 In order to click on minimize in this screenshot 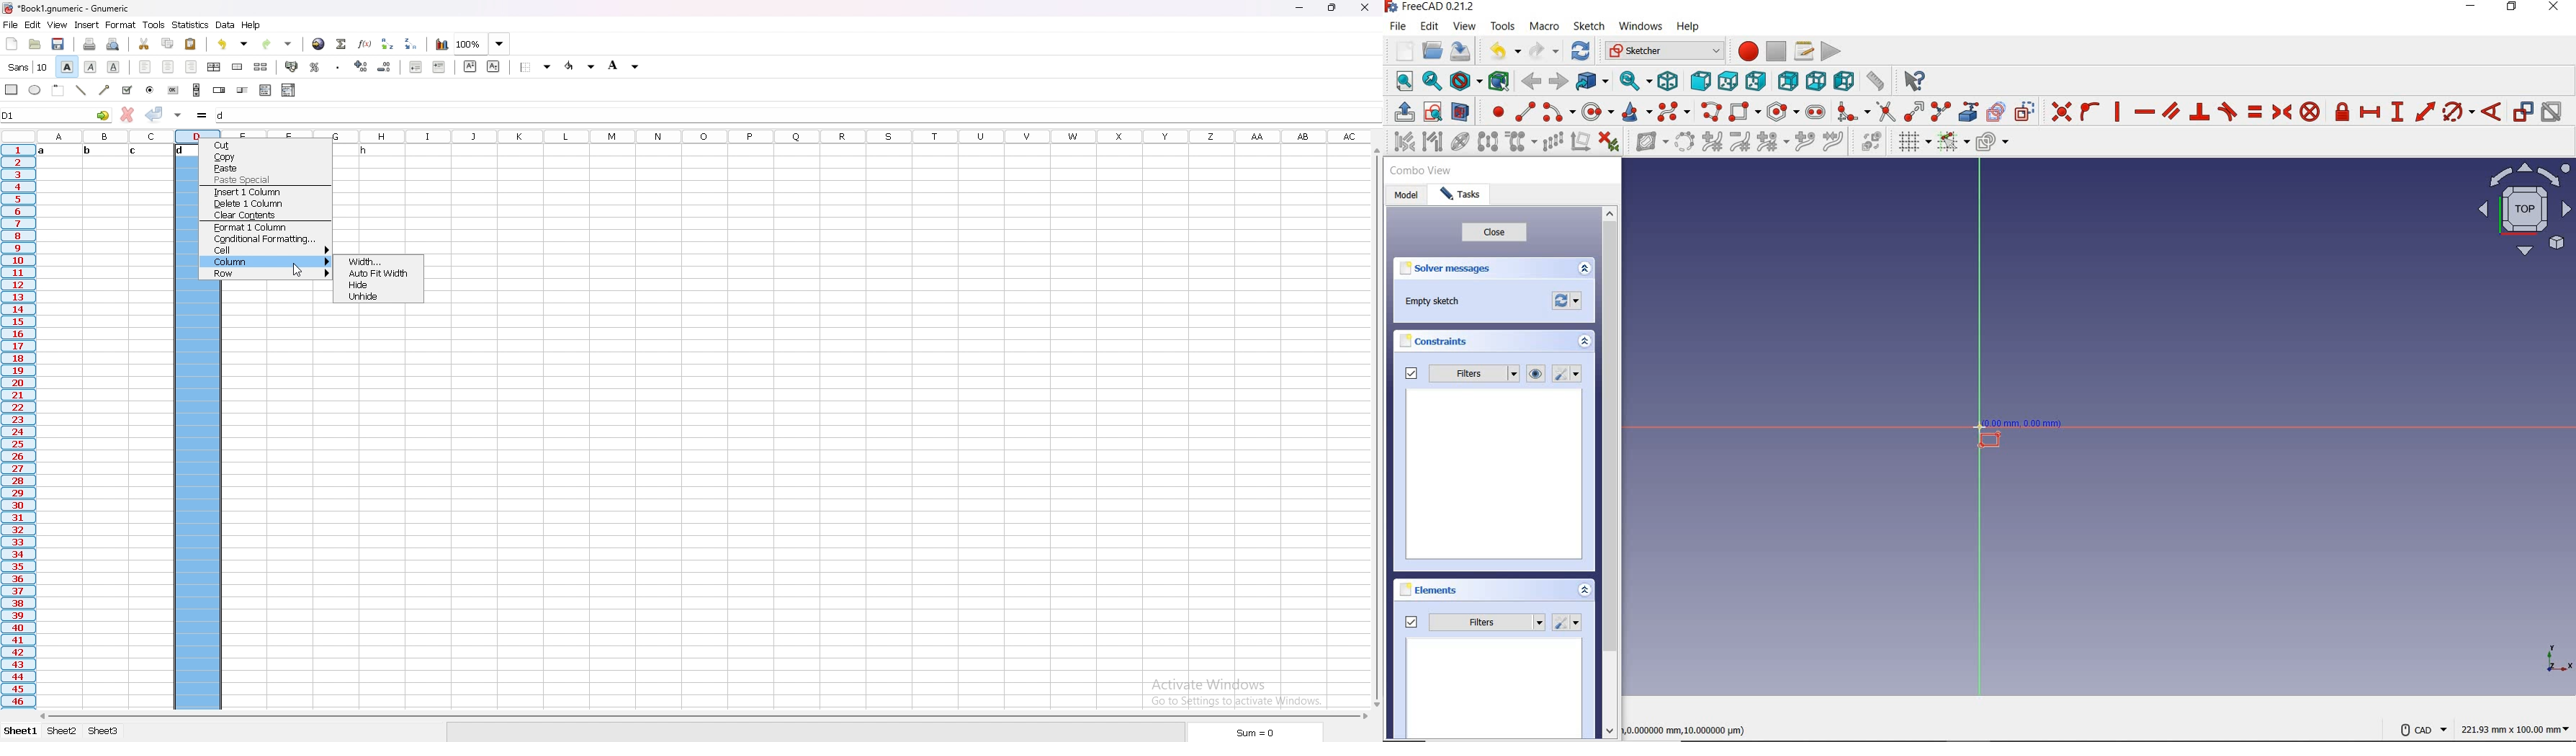, I will do `click(1299, 8)`.